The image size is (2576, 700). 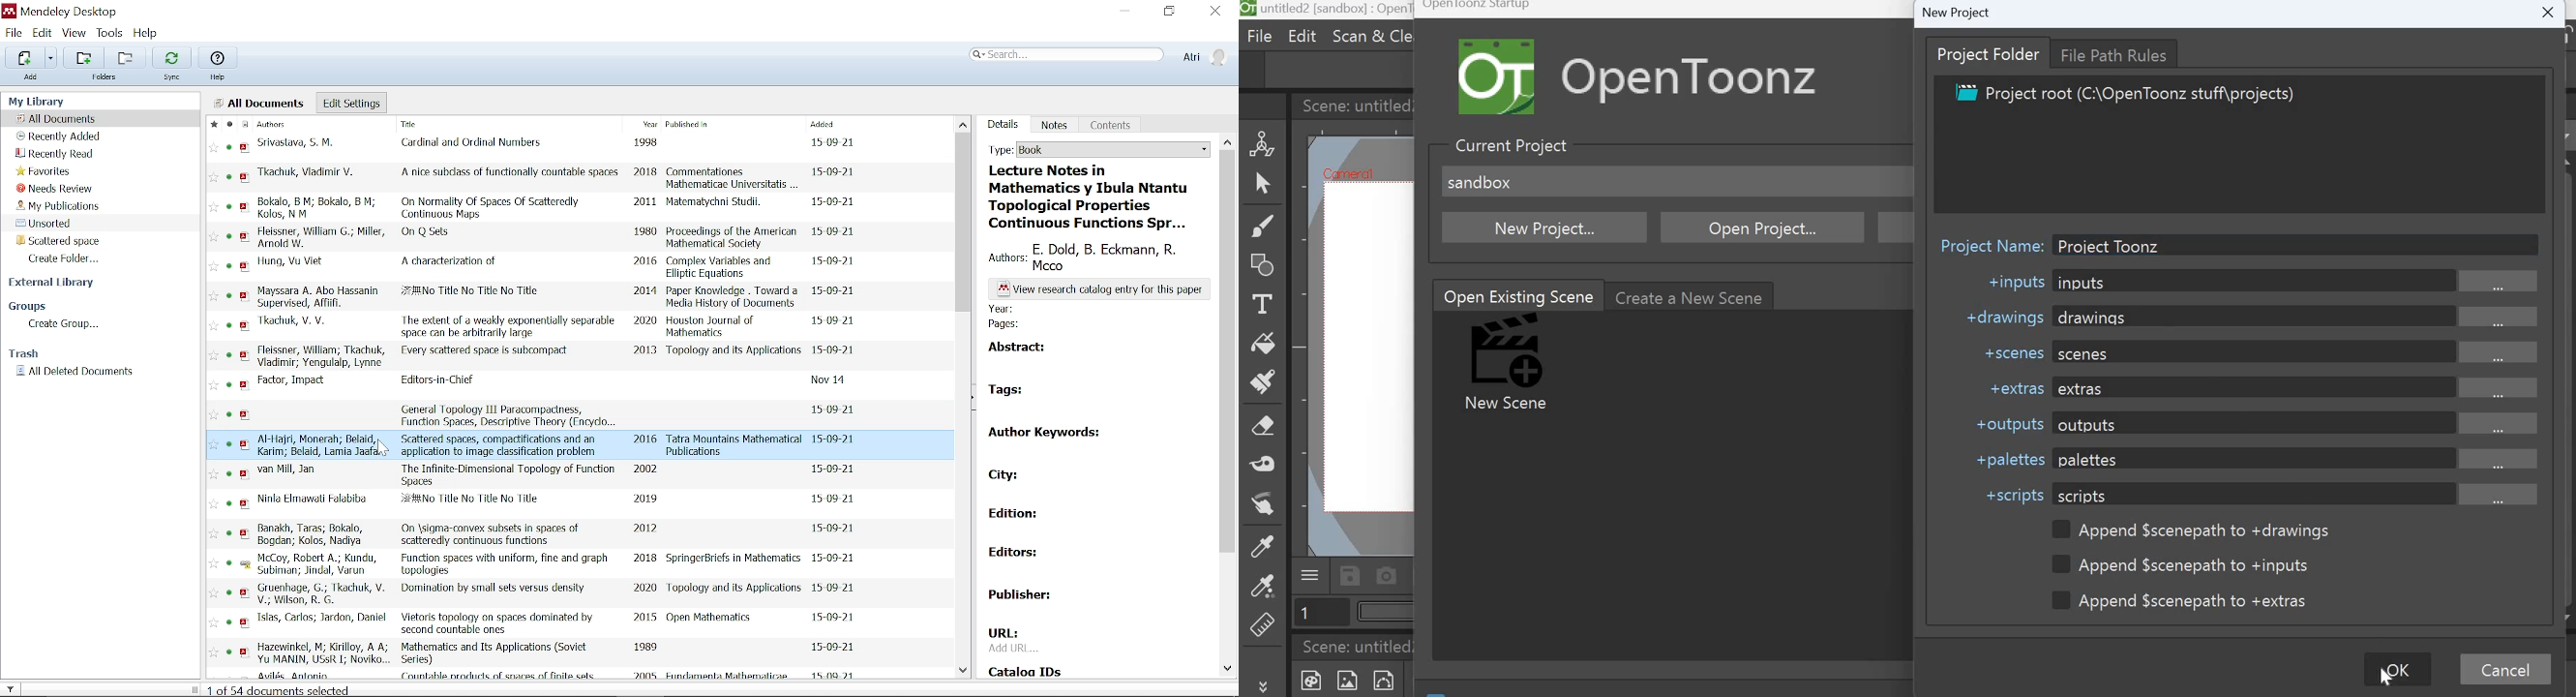 What do you see at coordinates (1352, 680) in the screenshot?
I see `New Raster Level` at bounding box center [1352, 680].